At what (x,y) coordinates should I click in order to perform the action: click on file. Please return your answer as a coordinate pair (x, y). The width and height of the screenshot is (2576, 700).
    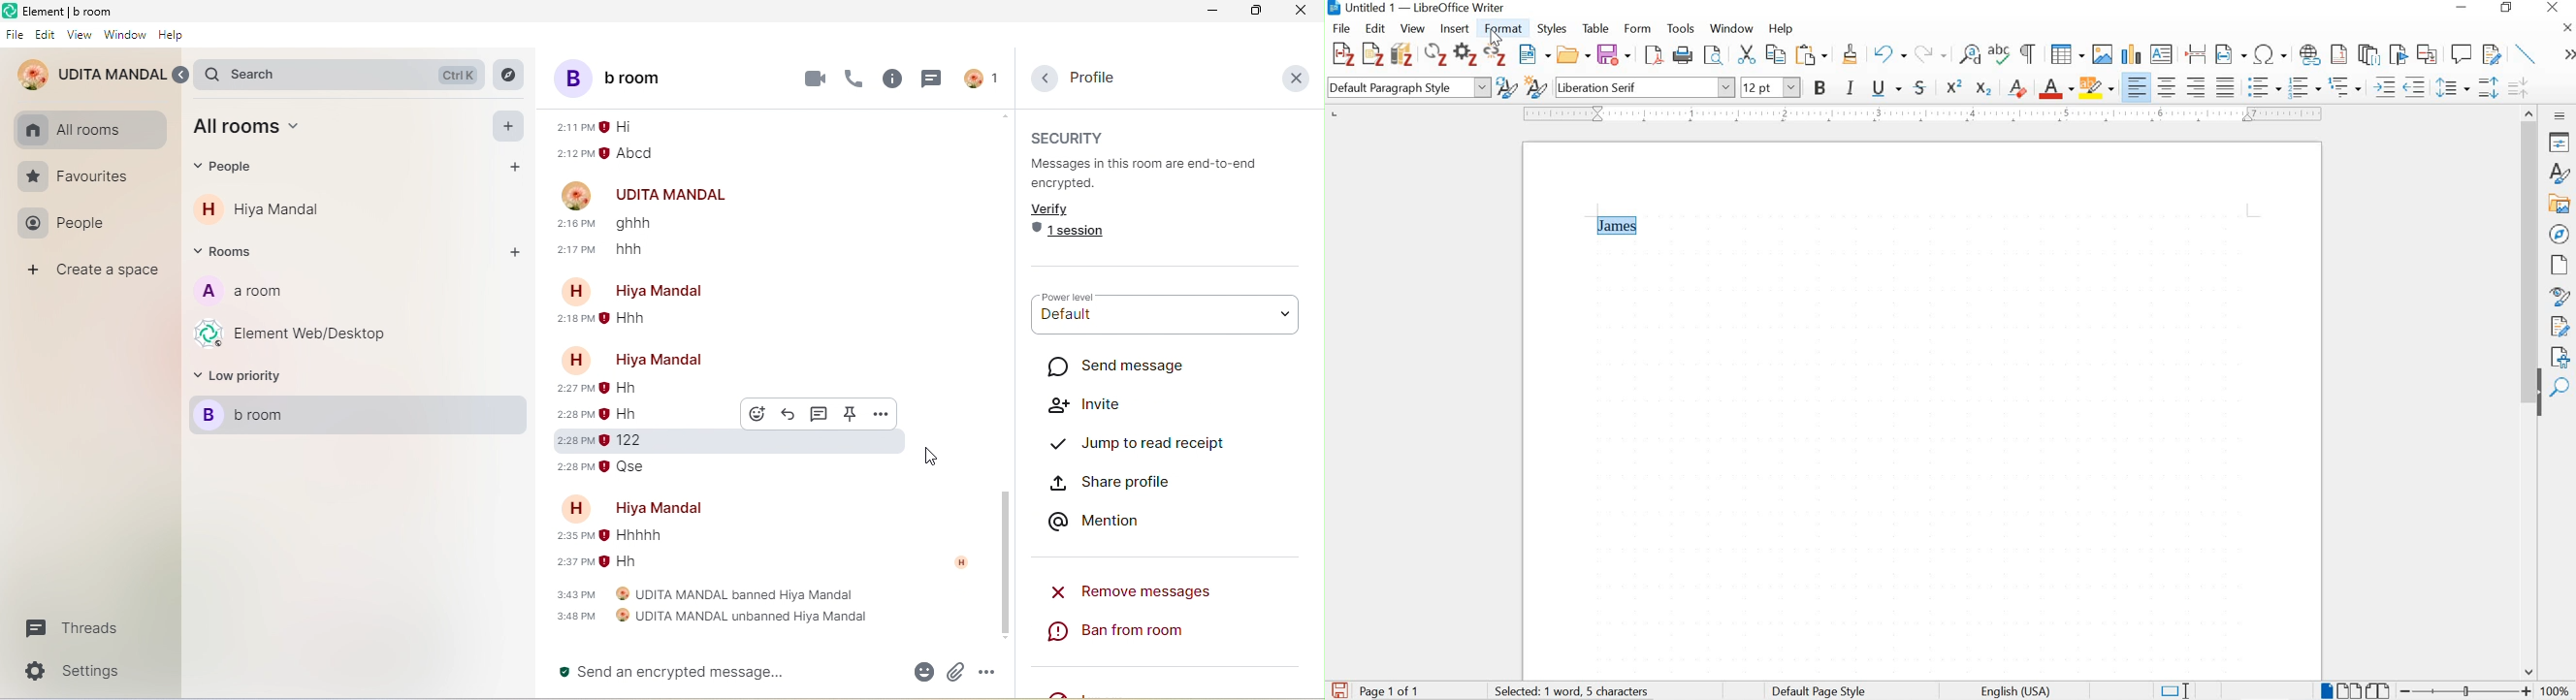
    Looking at the image, I should click on (1342, 28).